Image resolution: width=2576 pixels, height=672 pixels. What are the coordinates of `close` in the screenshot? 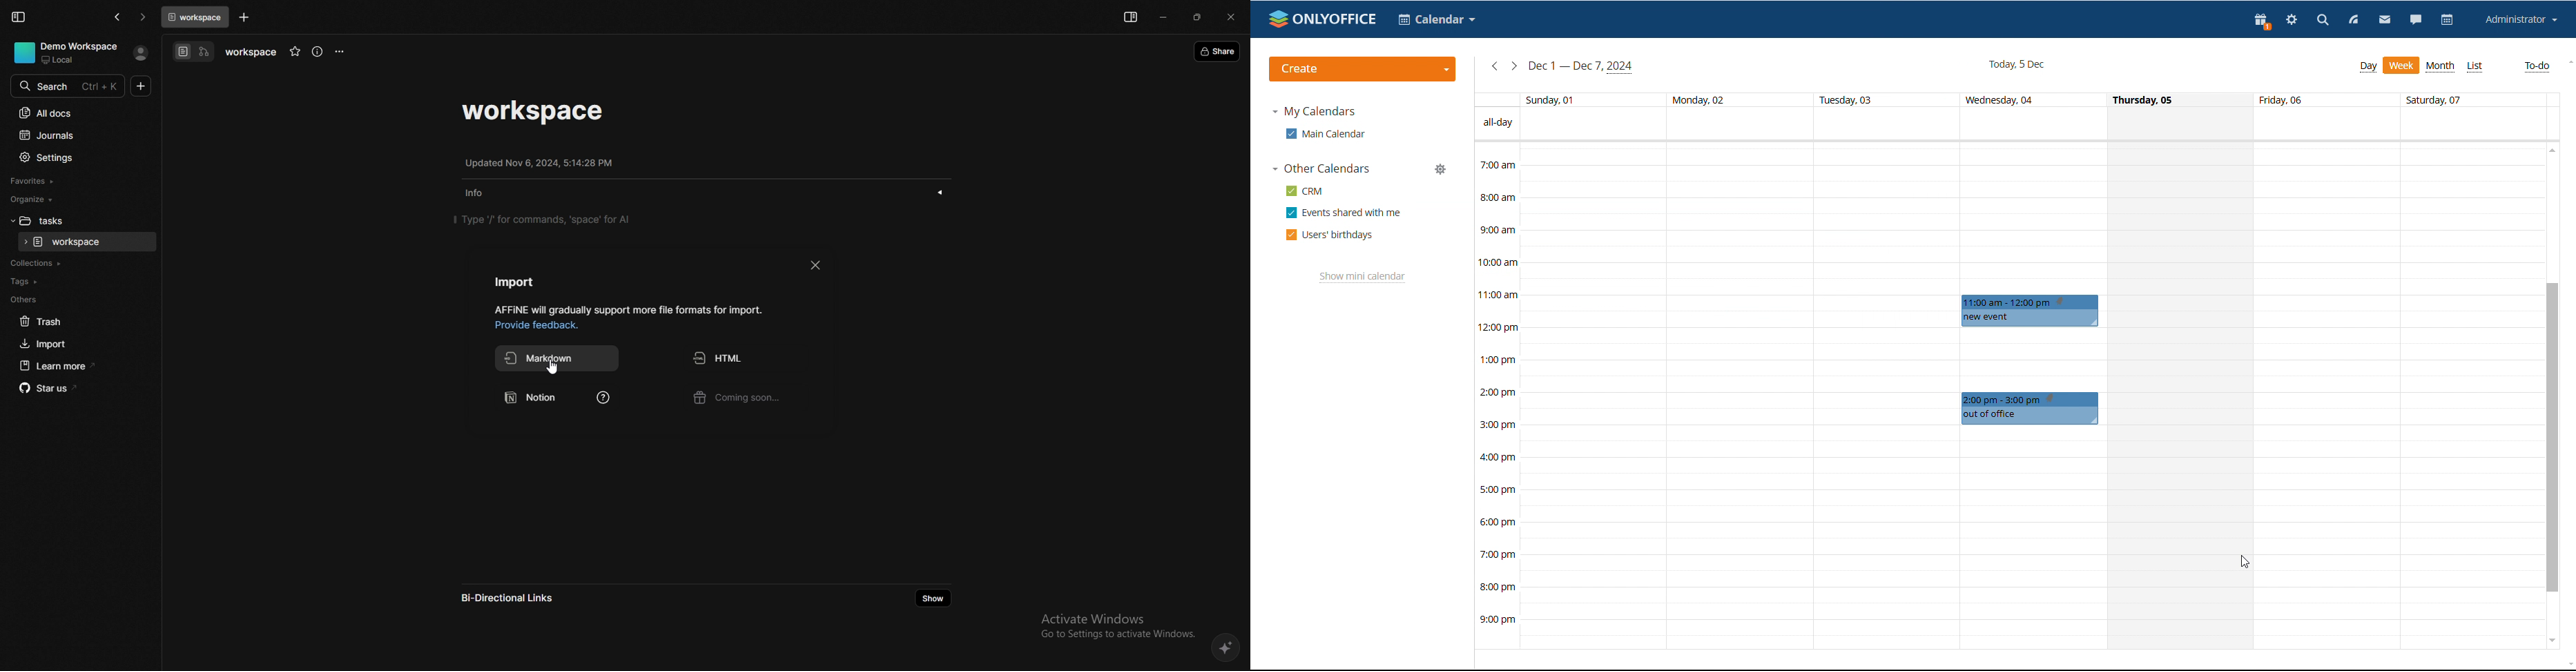 It's located at (1232, 18).